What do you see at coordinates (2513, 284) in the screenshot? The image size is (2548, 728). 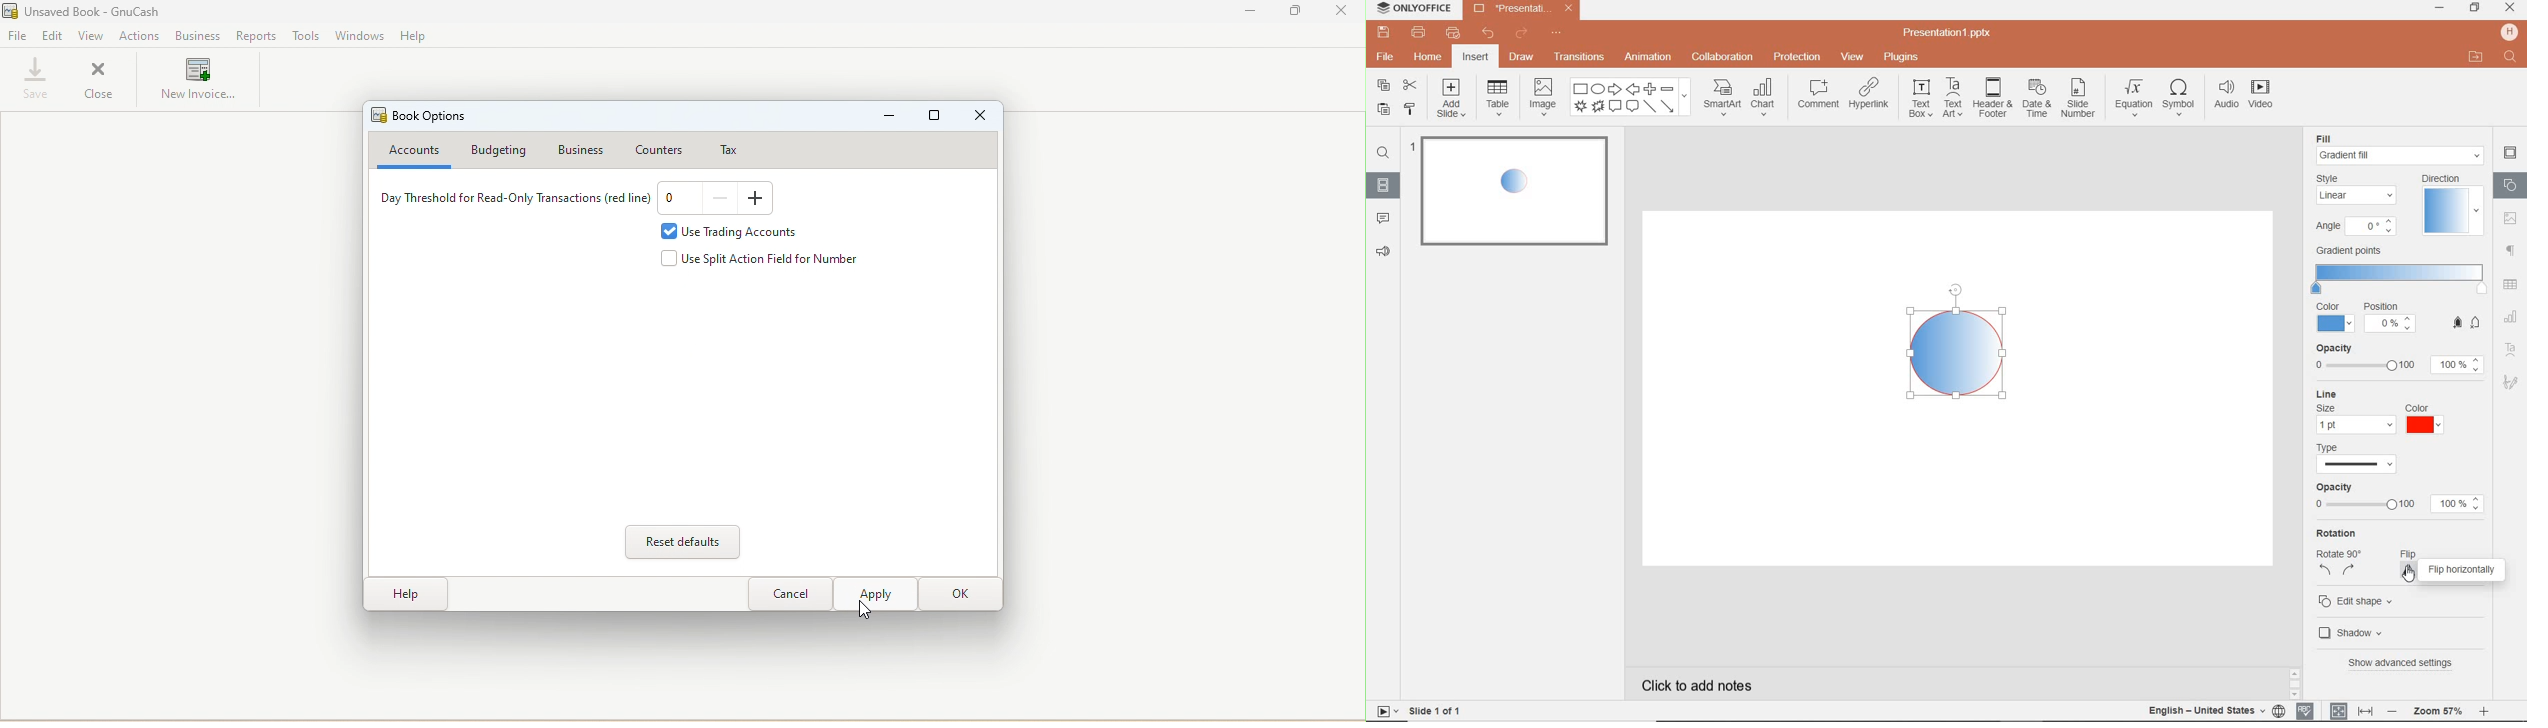 I see `table settings` at bounding box center [2513, 284].